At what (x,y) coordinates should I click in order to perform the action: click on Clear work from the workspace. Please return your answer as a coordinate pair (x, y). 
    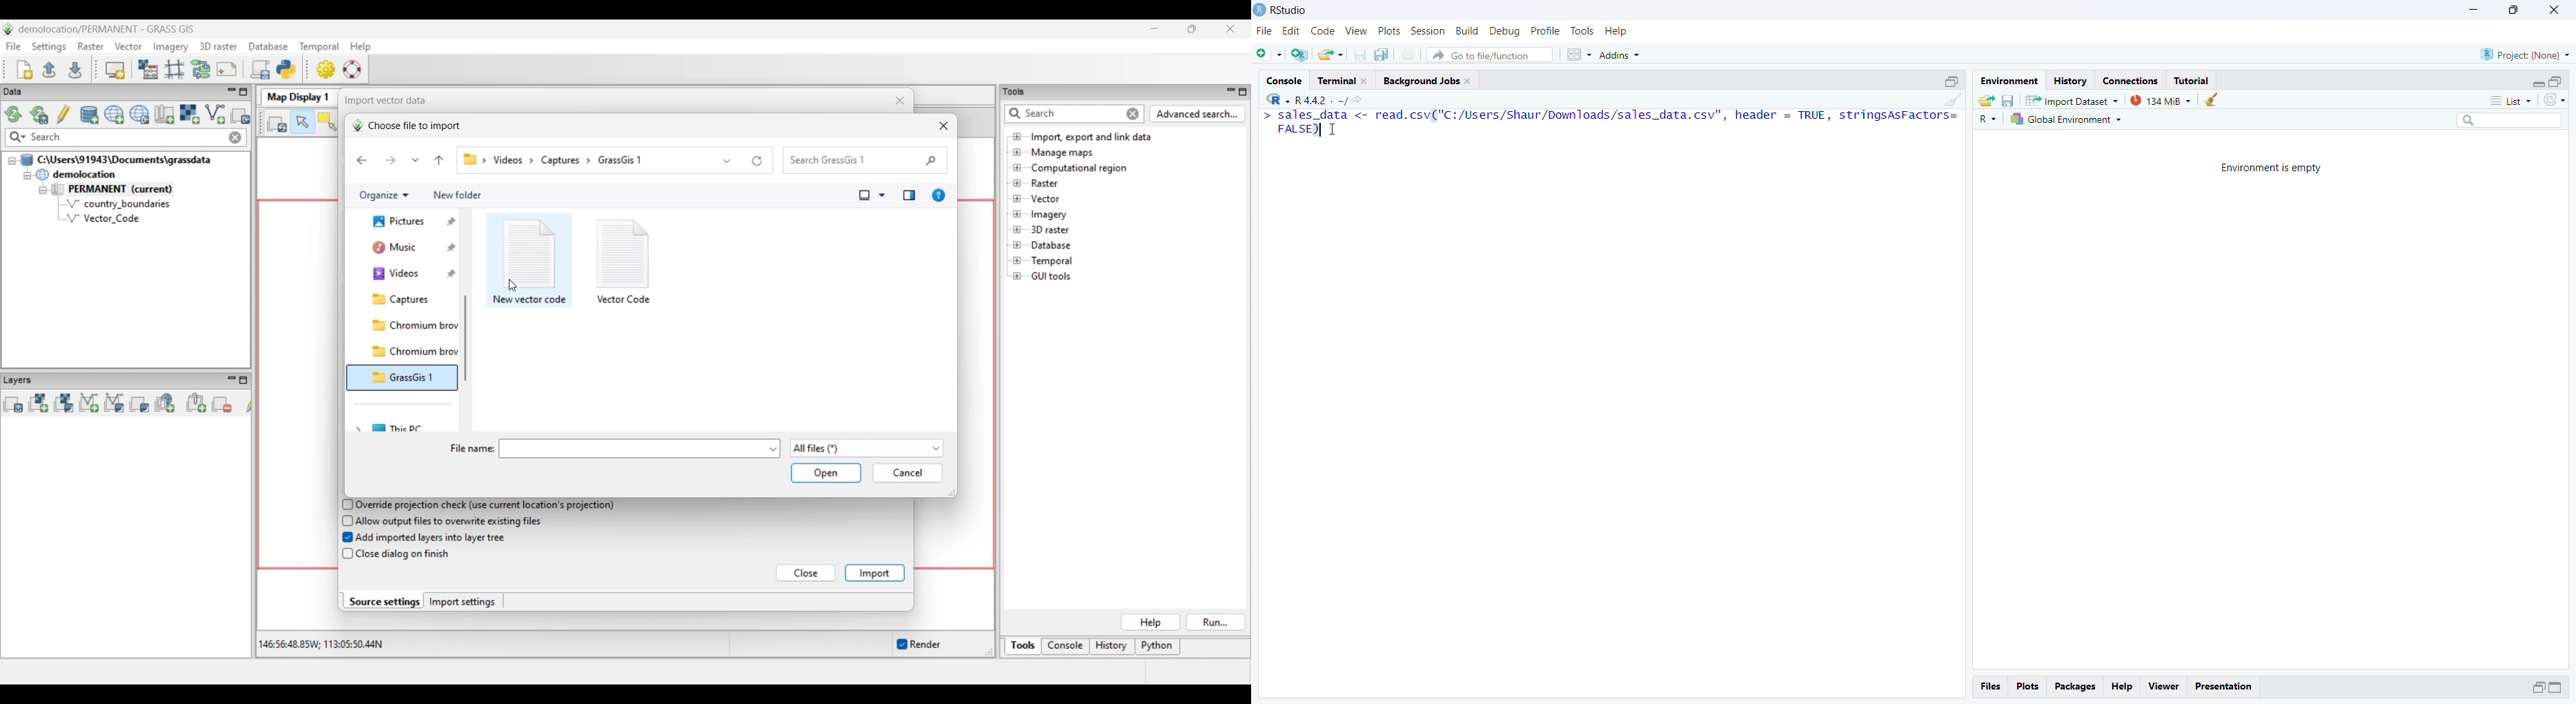
    Looking at the image, I should click on (2212, 99).